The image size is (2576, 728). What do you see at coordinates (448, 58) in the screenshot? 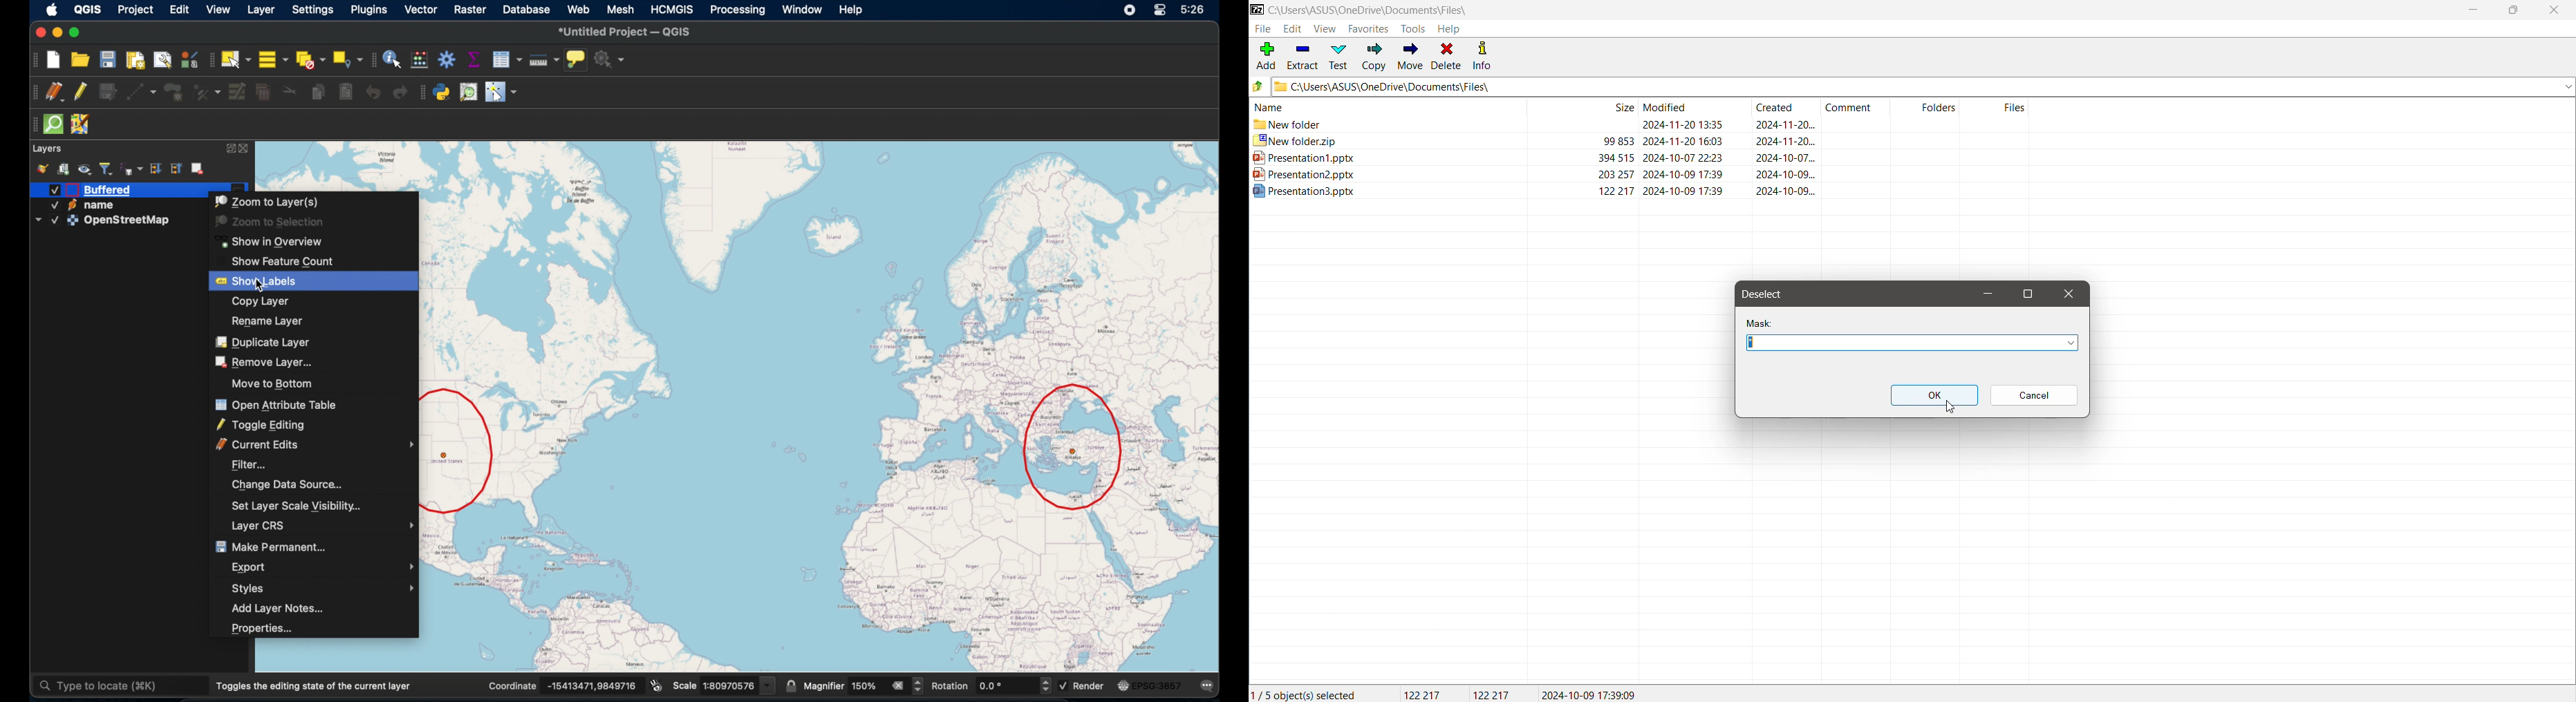
I see `toolbox` at bounding box center [448, 58].